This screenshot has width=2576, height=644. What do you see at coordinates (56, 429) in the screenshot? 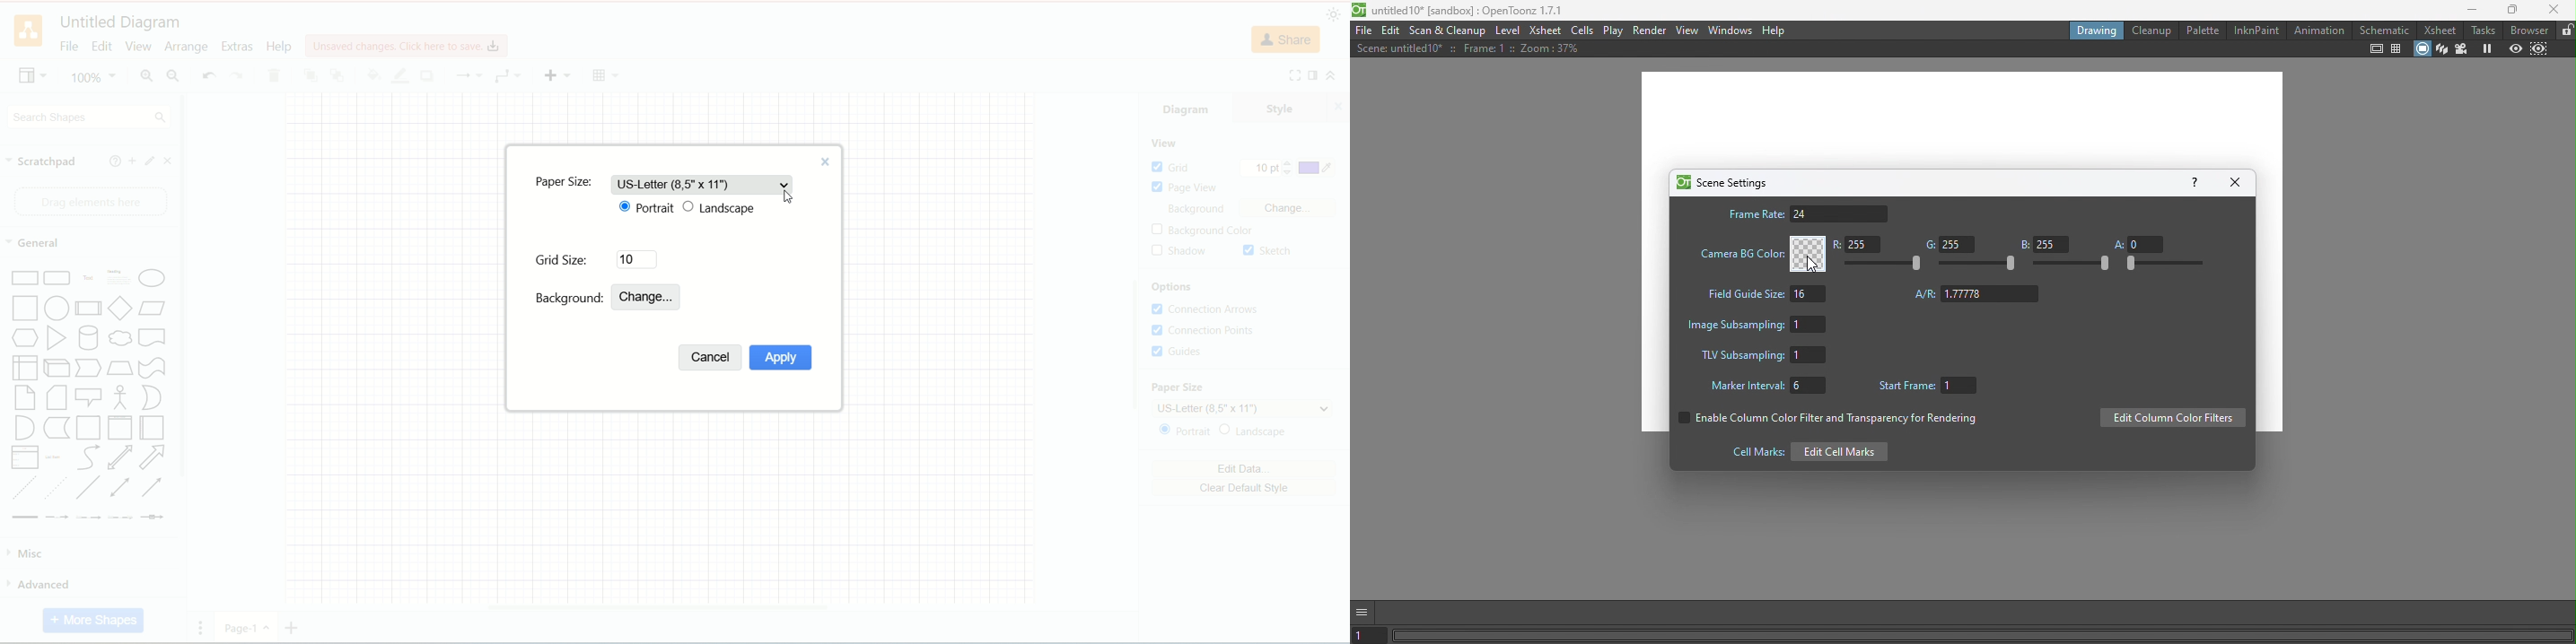
I see `Data Storage` at bounding box center [56, 429].